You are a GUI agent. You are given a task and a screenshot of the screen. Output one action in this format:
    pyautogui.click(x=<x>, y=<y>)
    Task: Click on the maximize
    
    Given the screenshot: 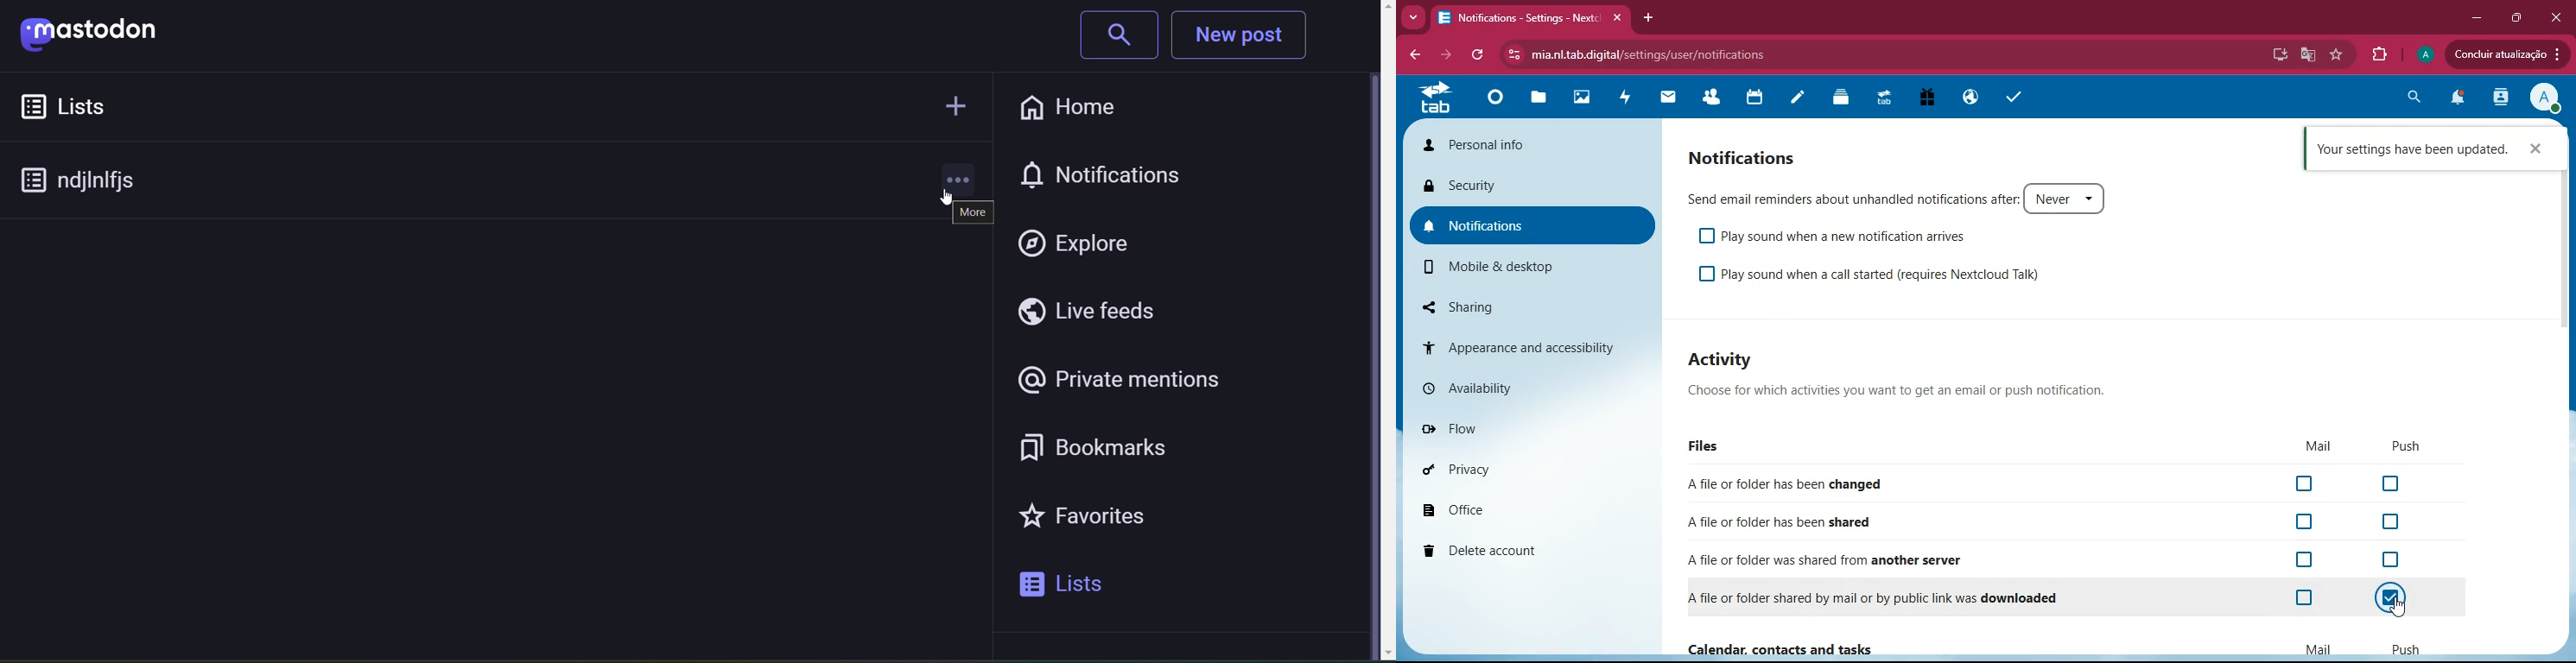 What is the action you would take?
    pyautogui.click(x=2518, y=19)
    